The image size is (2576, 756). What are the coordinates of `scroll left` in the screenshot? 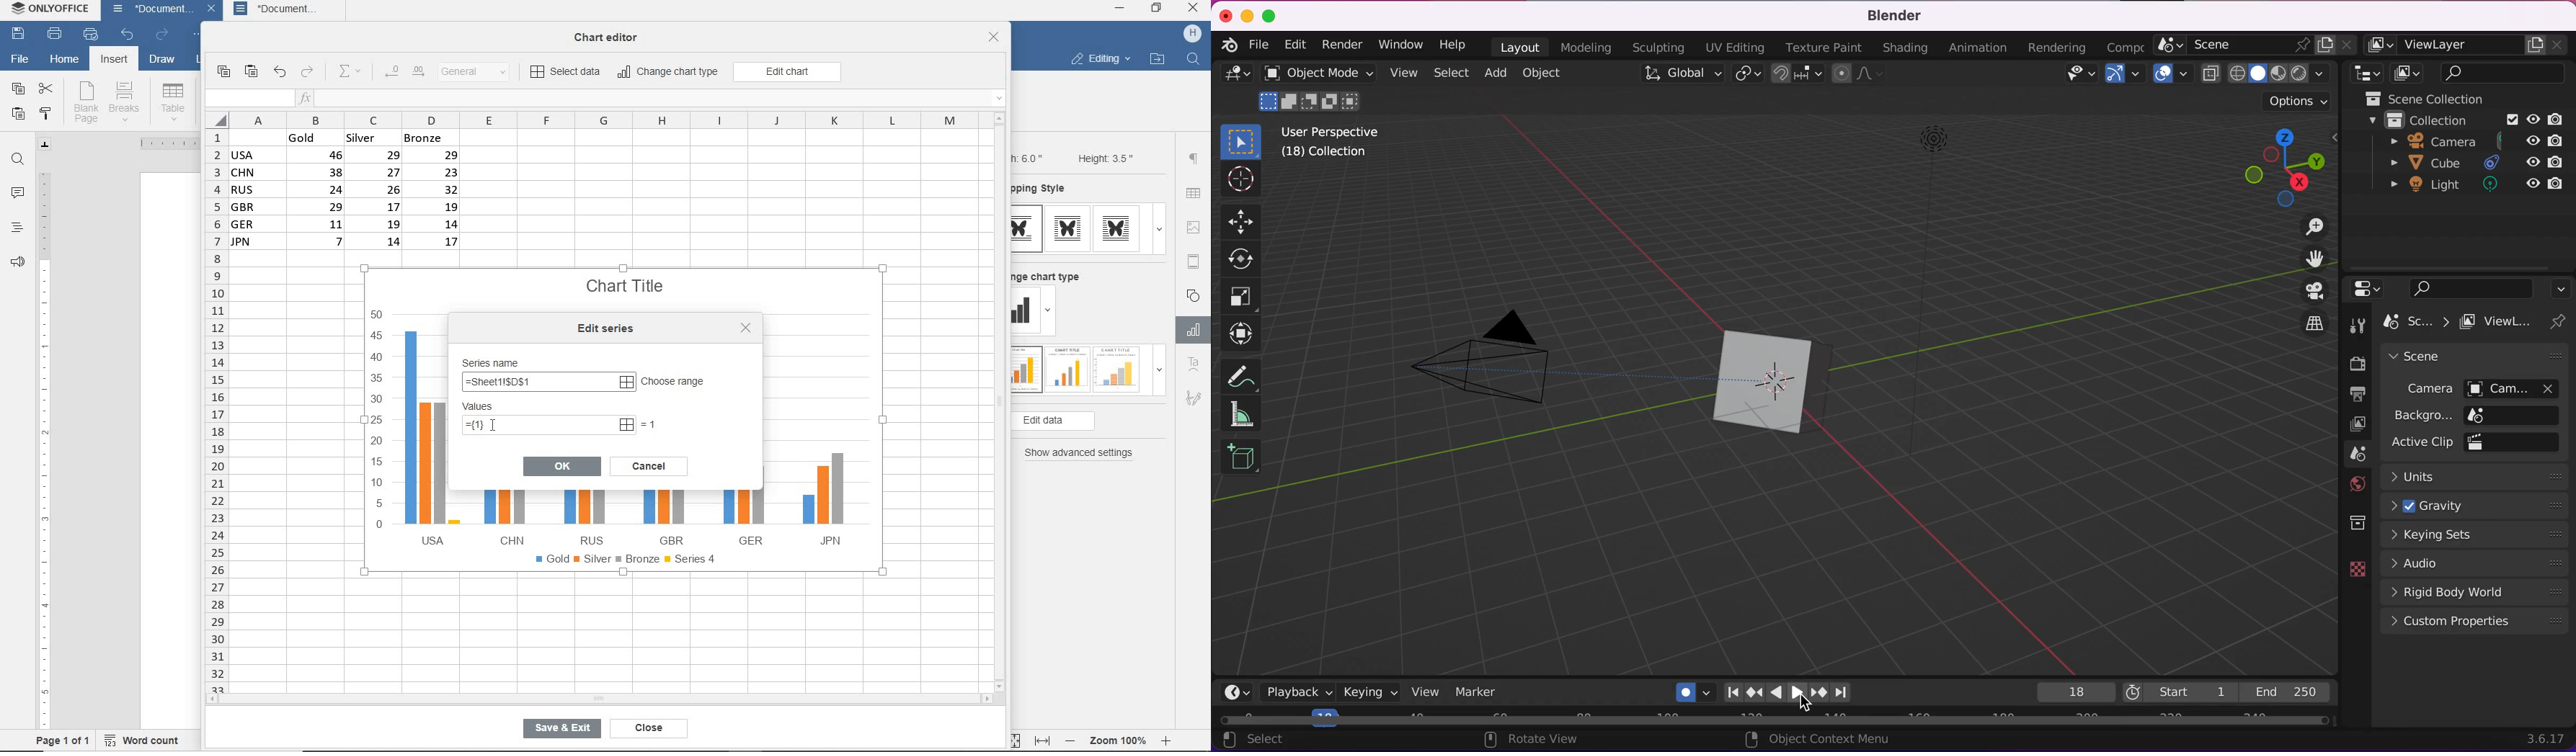 It's located at (216, 700).